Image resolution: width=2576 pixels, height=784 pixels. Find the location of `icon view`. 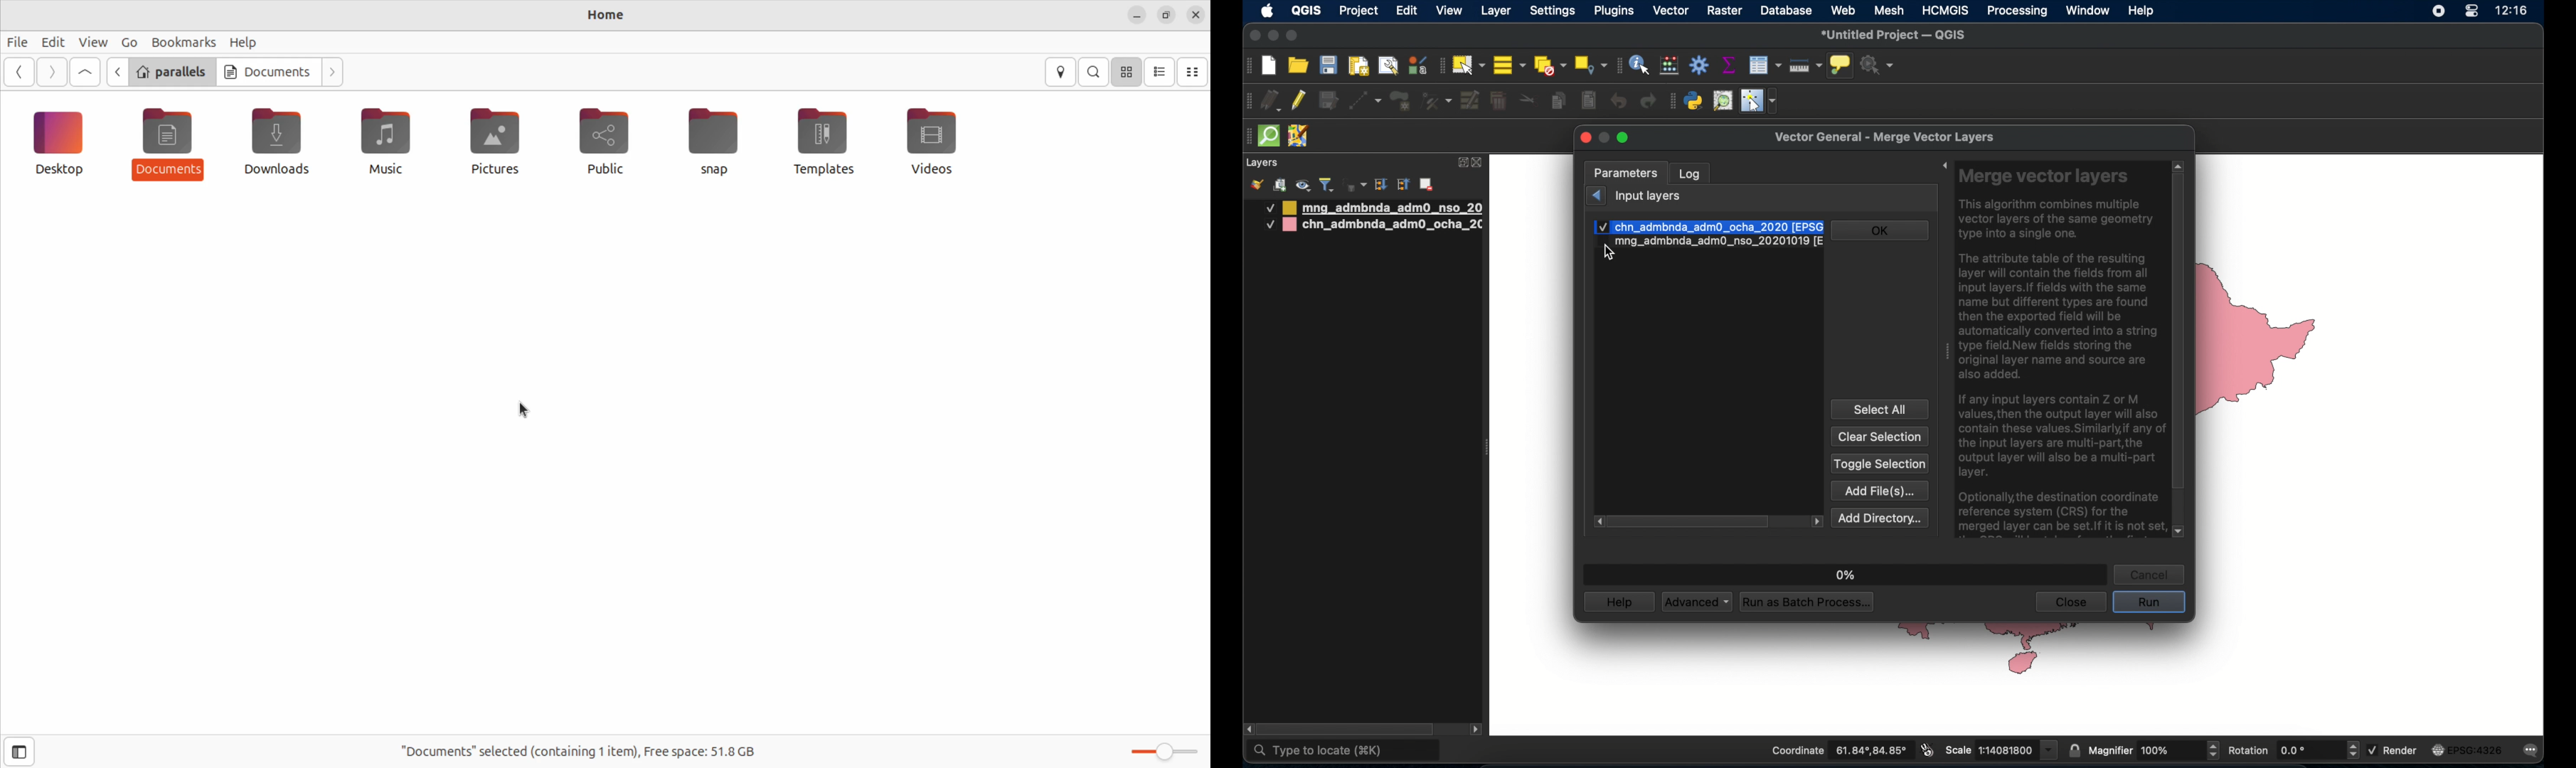

icon view is located at coordinates (1127, 71).